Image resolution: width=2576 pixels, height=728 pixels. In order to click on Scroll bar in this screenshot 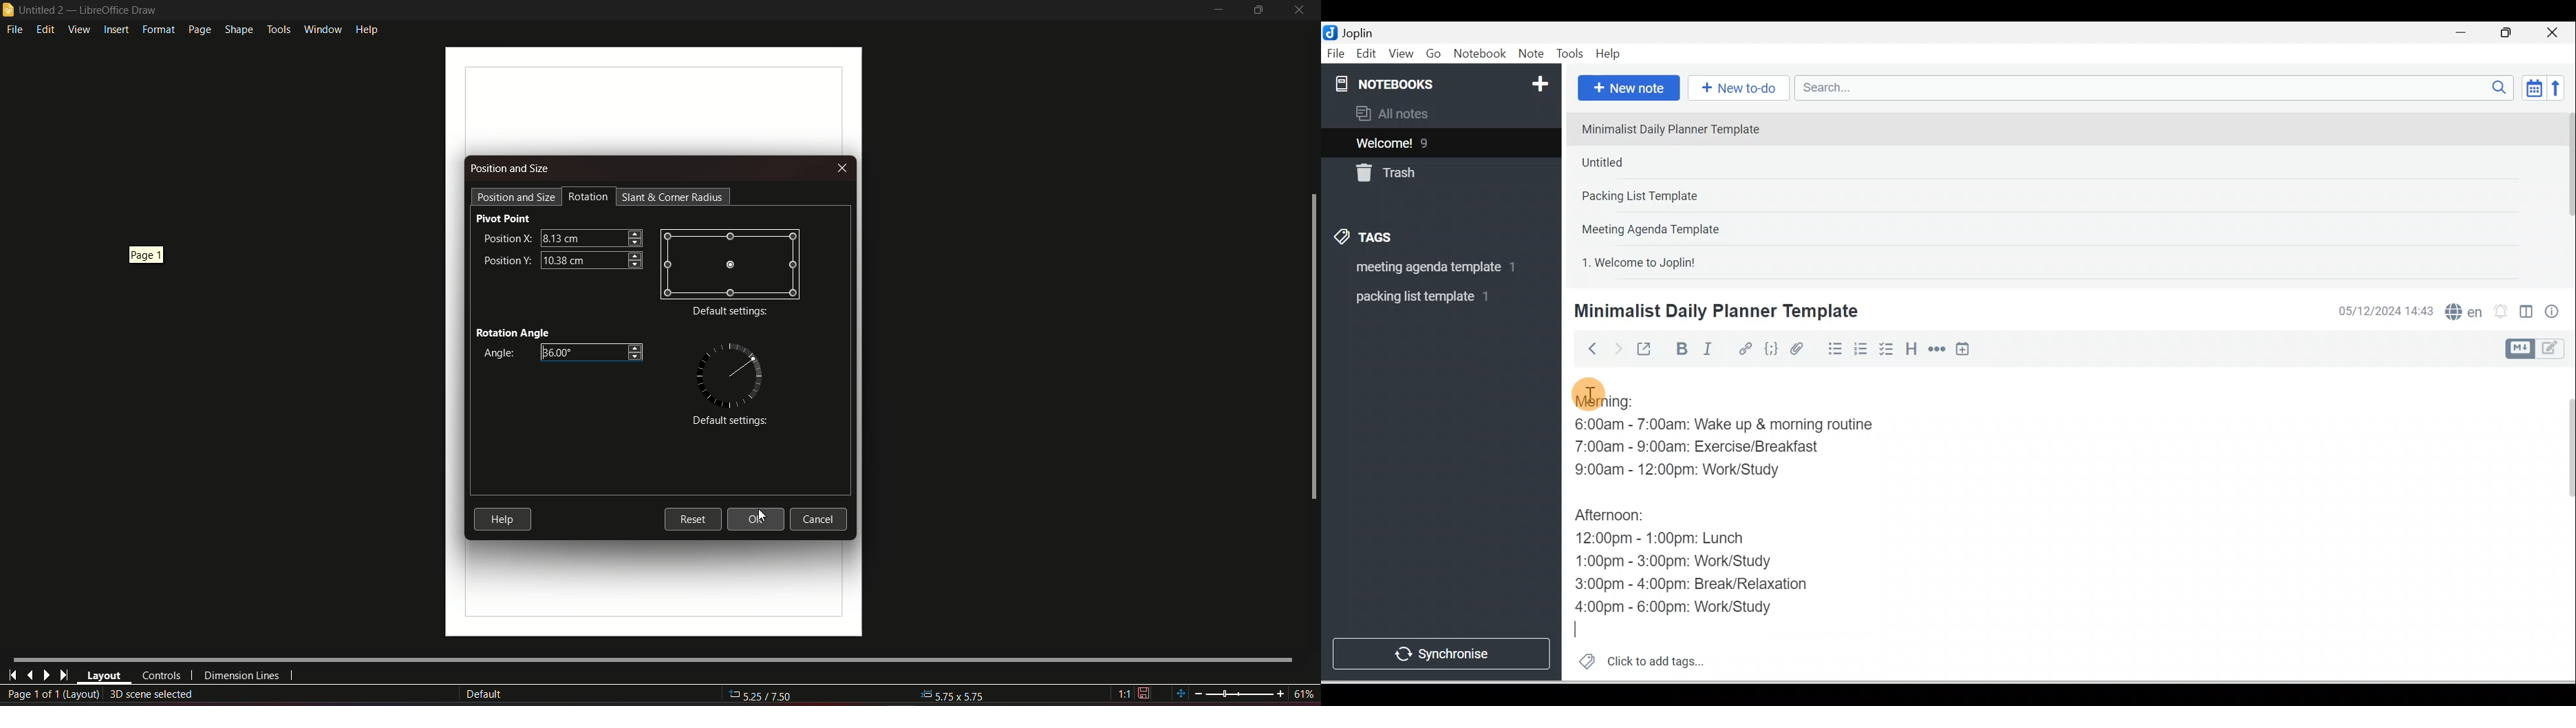, I will do `click(2566, 193)`.